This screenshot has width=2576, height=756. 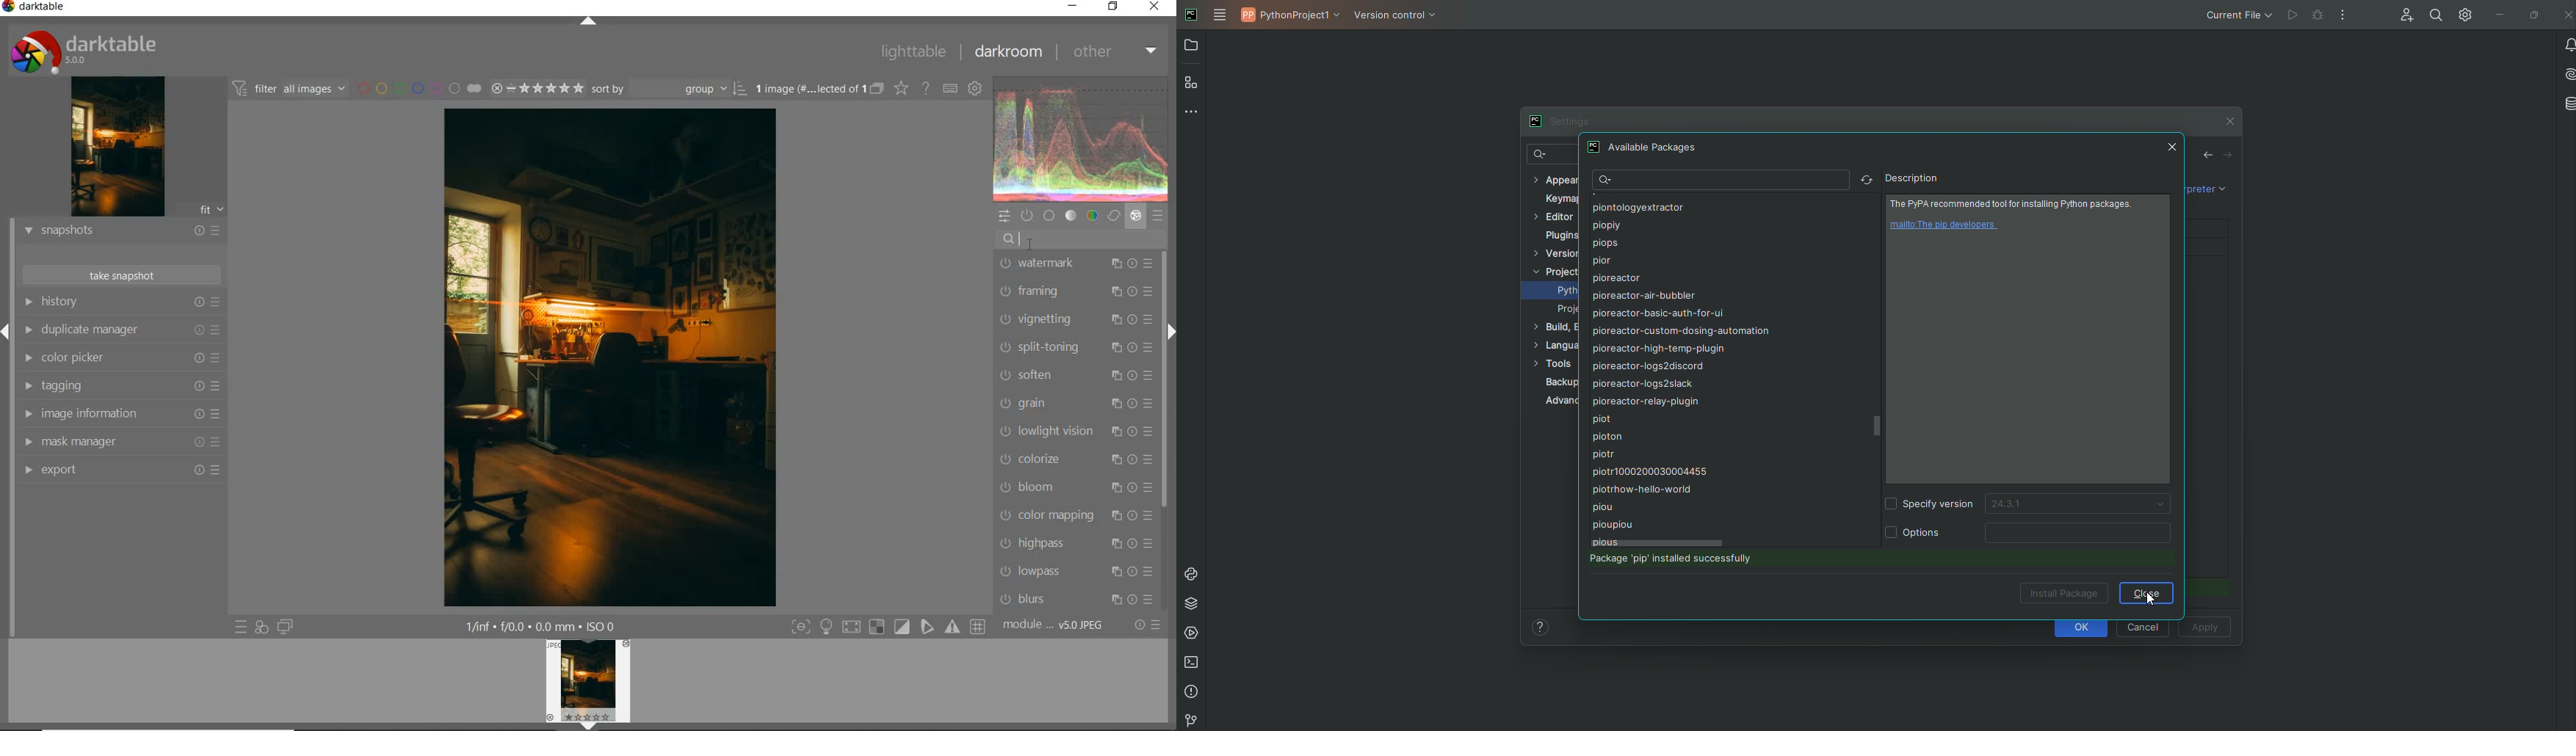 What do you see at coordinates (1682, 330) in the screenshot?
I see `pioreactor-custom-dosing-automation` at bounding box center [1682, 330].